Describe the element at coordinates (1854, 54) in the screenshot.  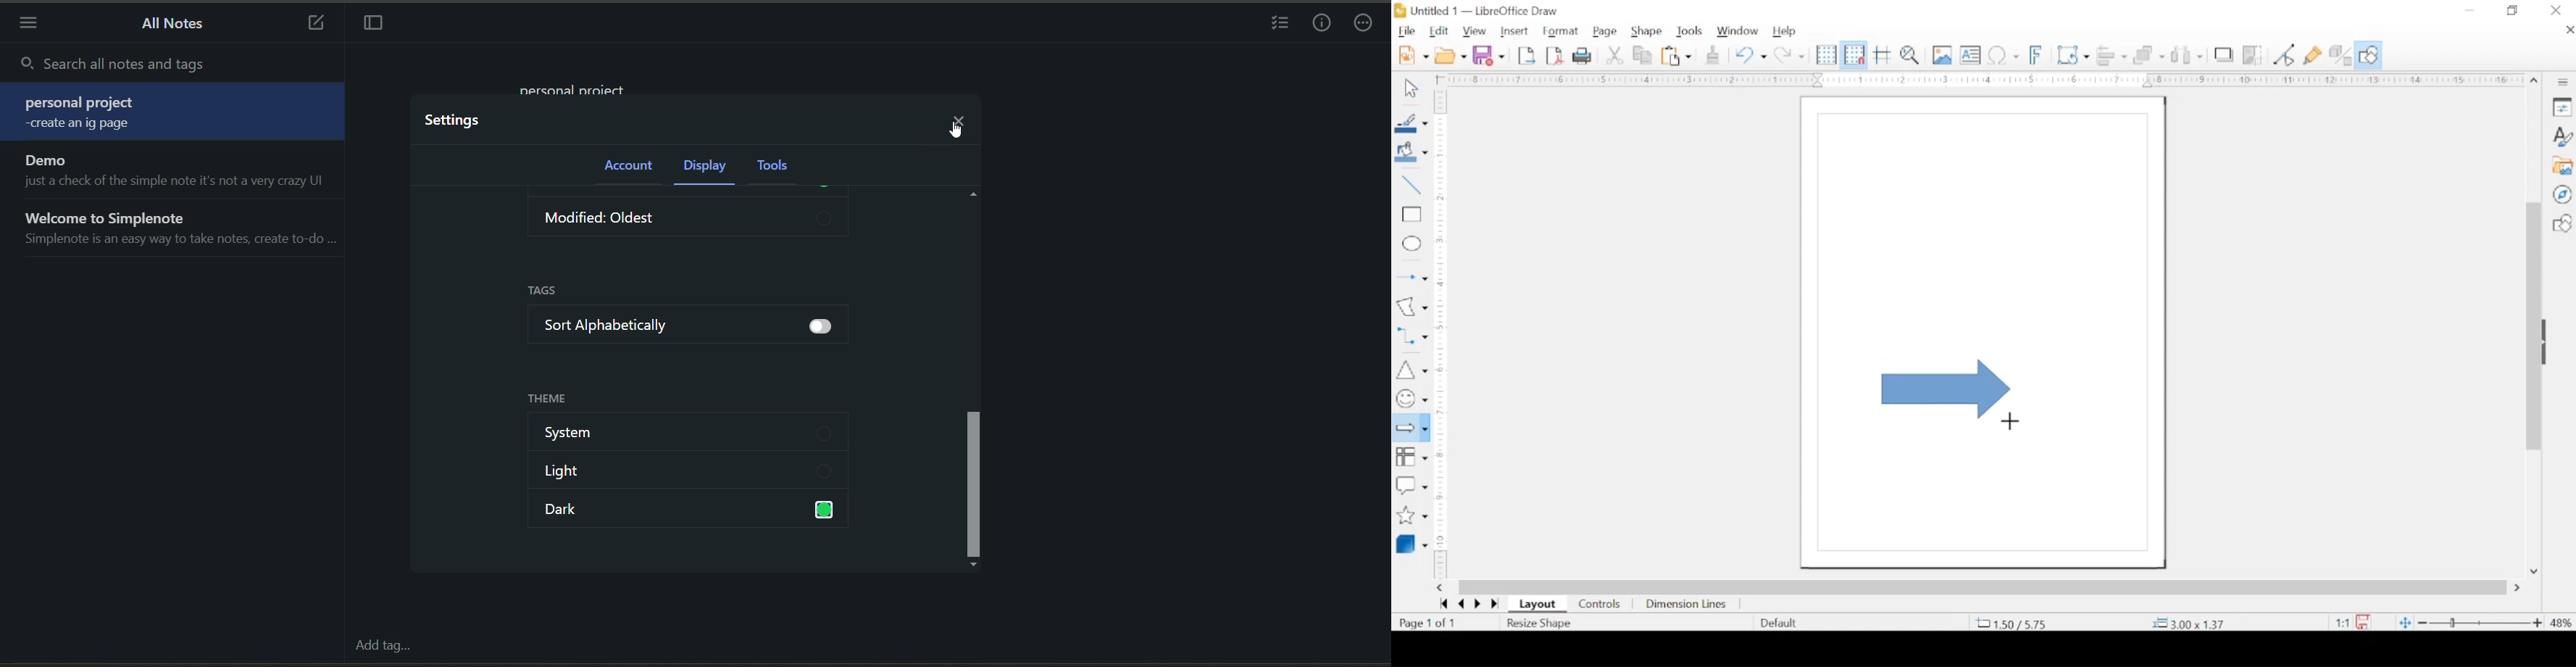
I see `snap to grid` at that location.